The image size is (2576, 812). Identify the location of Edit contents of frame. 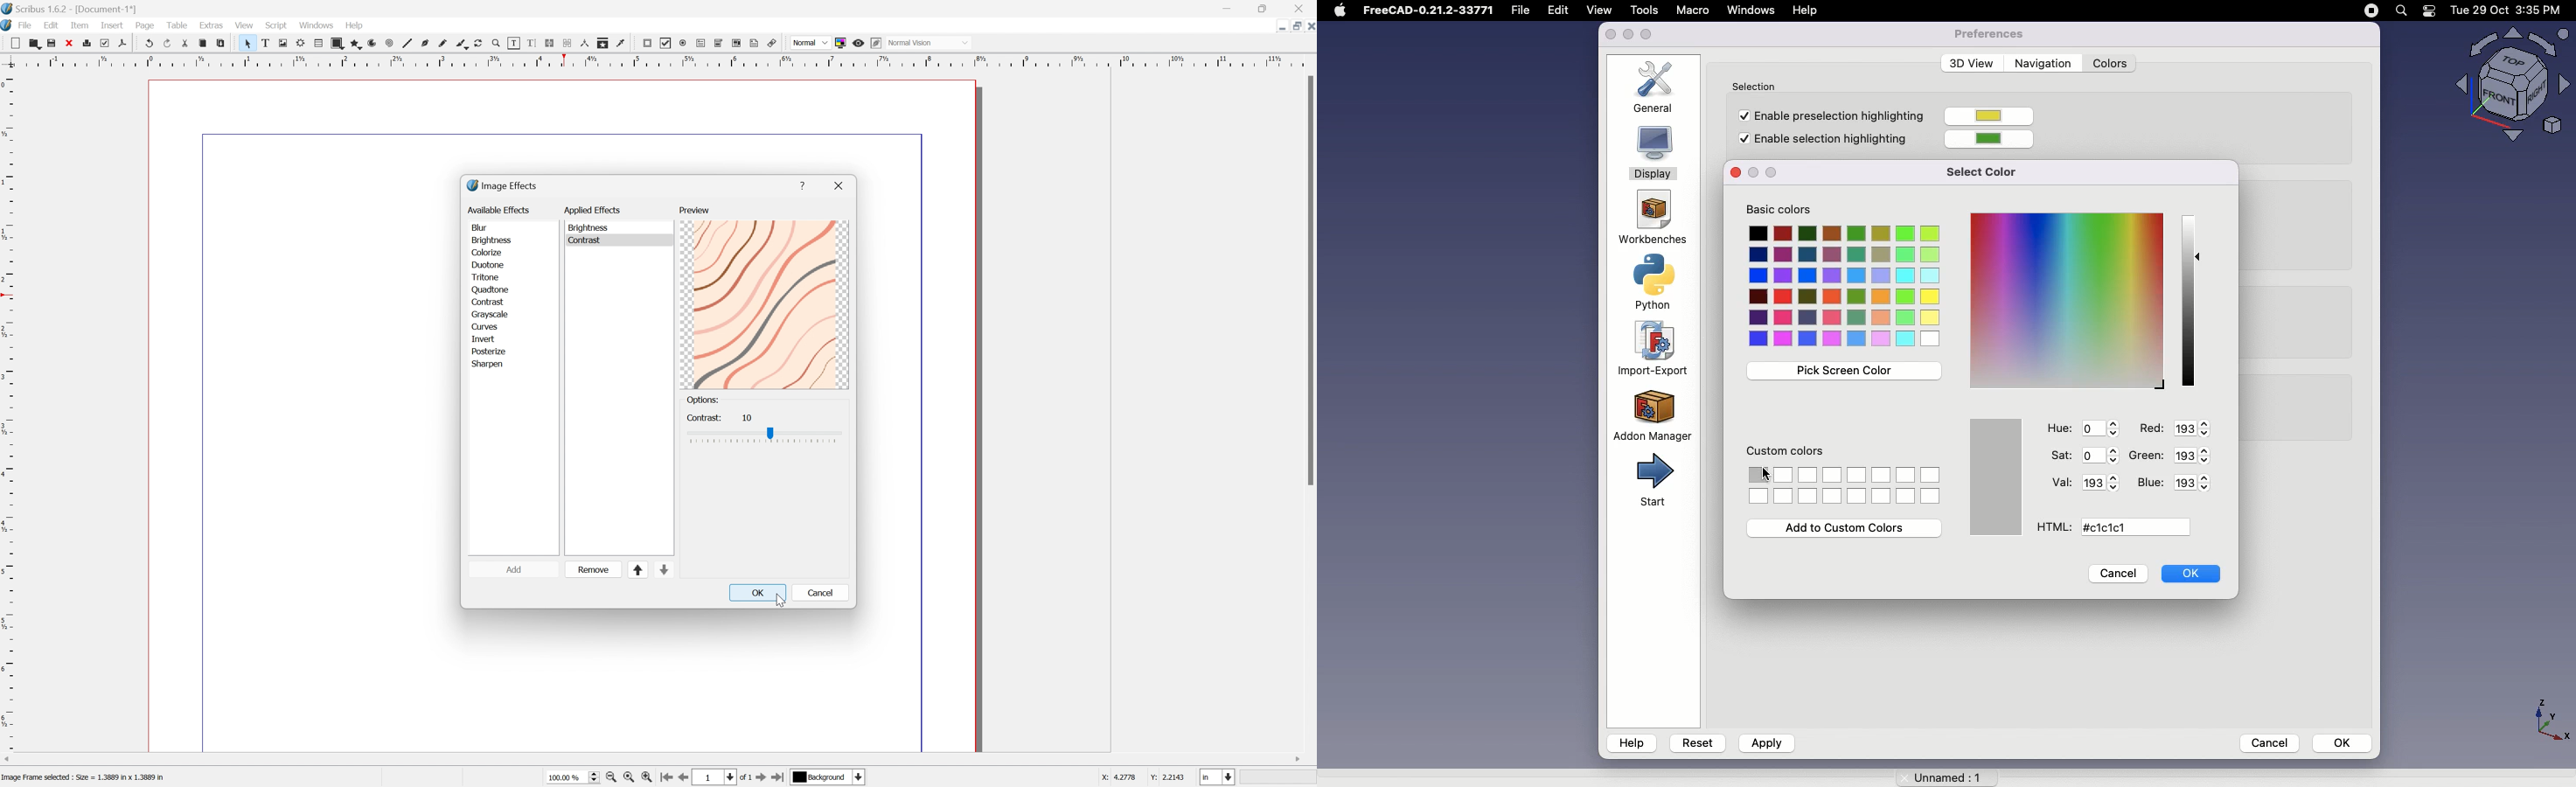
(517, 44).